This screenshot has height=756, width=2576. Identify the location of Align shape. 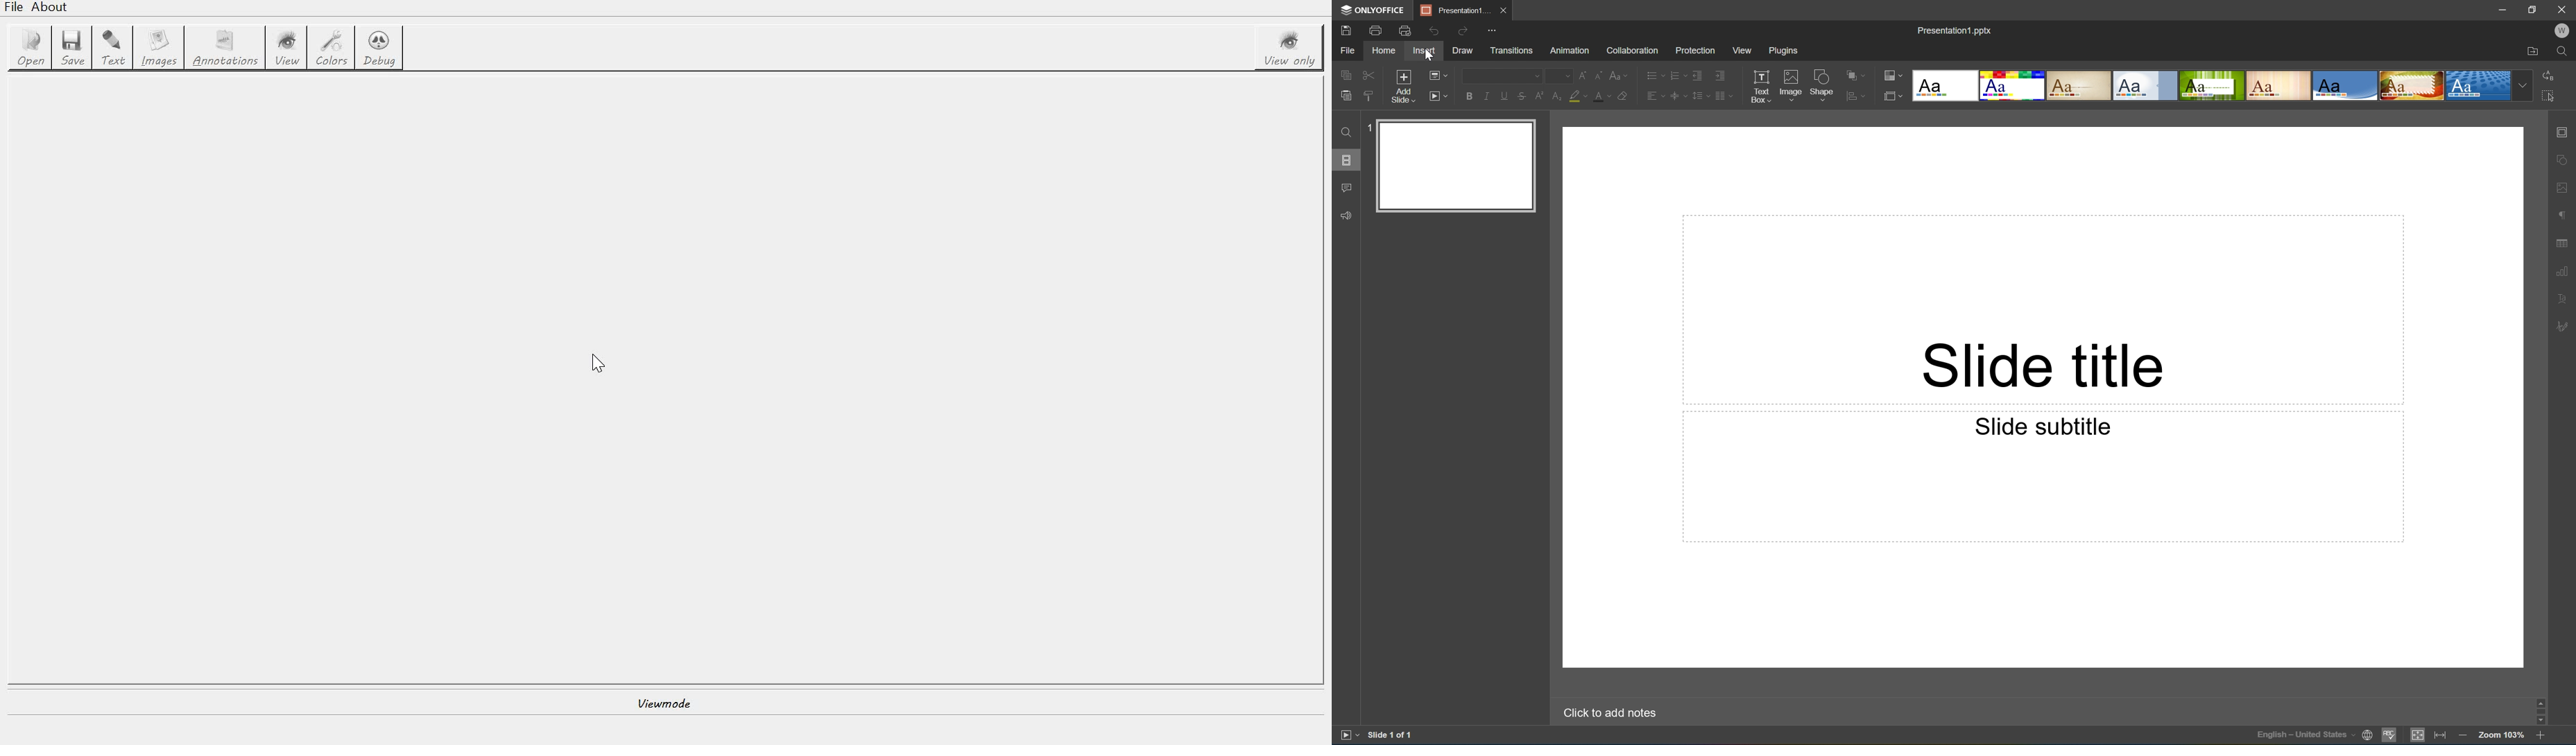
(1858, 97).